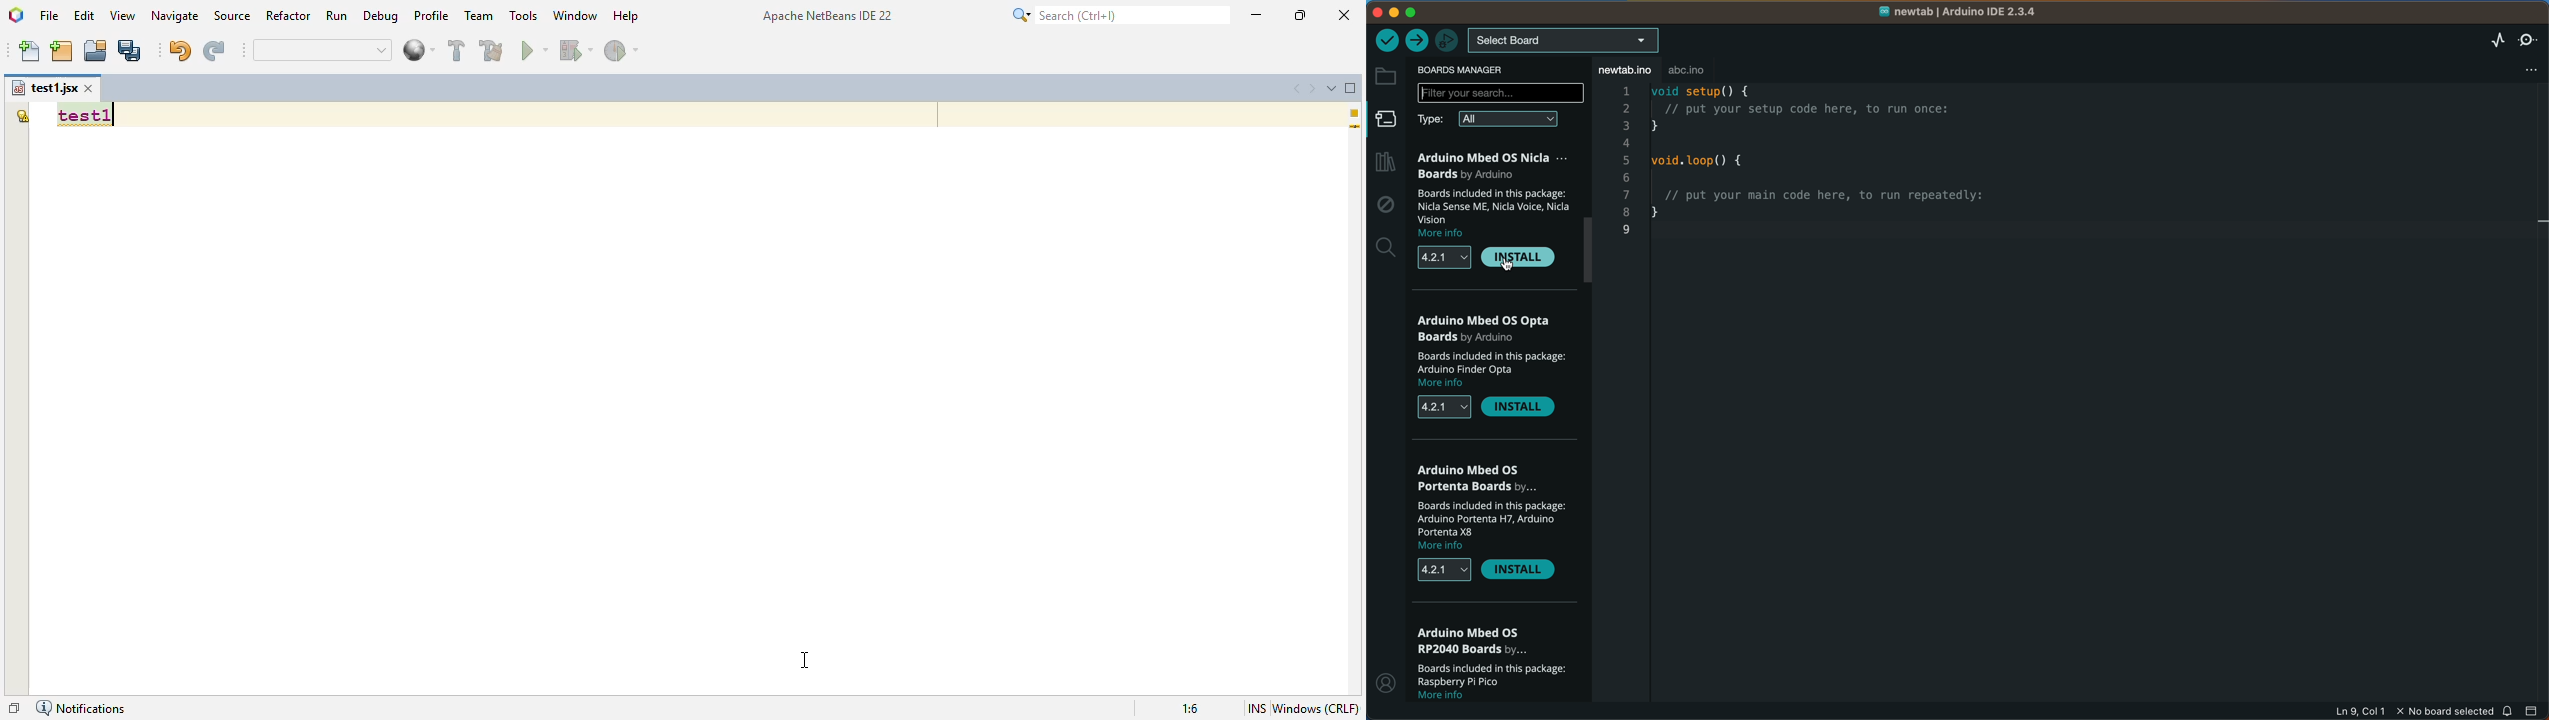  What do you see at coordinates (1385, 207) in the screenshot?
I see `debug` at bounding box center [1385, 207].